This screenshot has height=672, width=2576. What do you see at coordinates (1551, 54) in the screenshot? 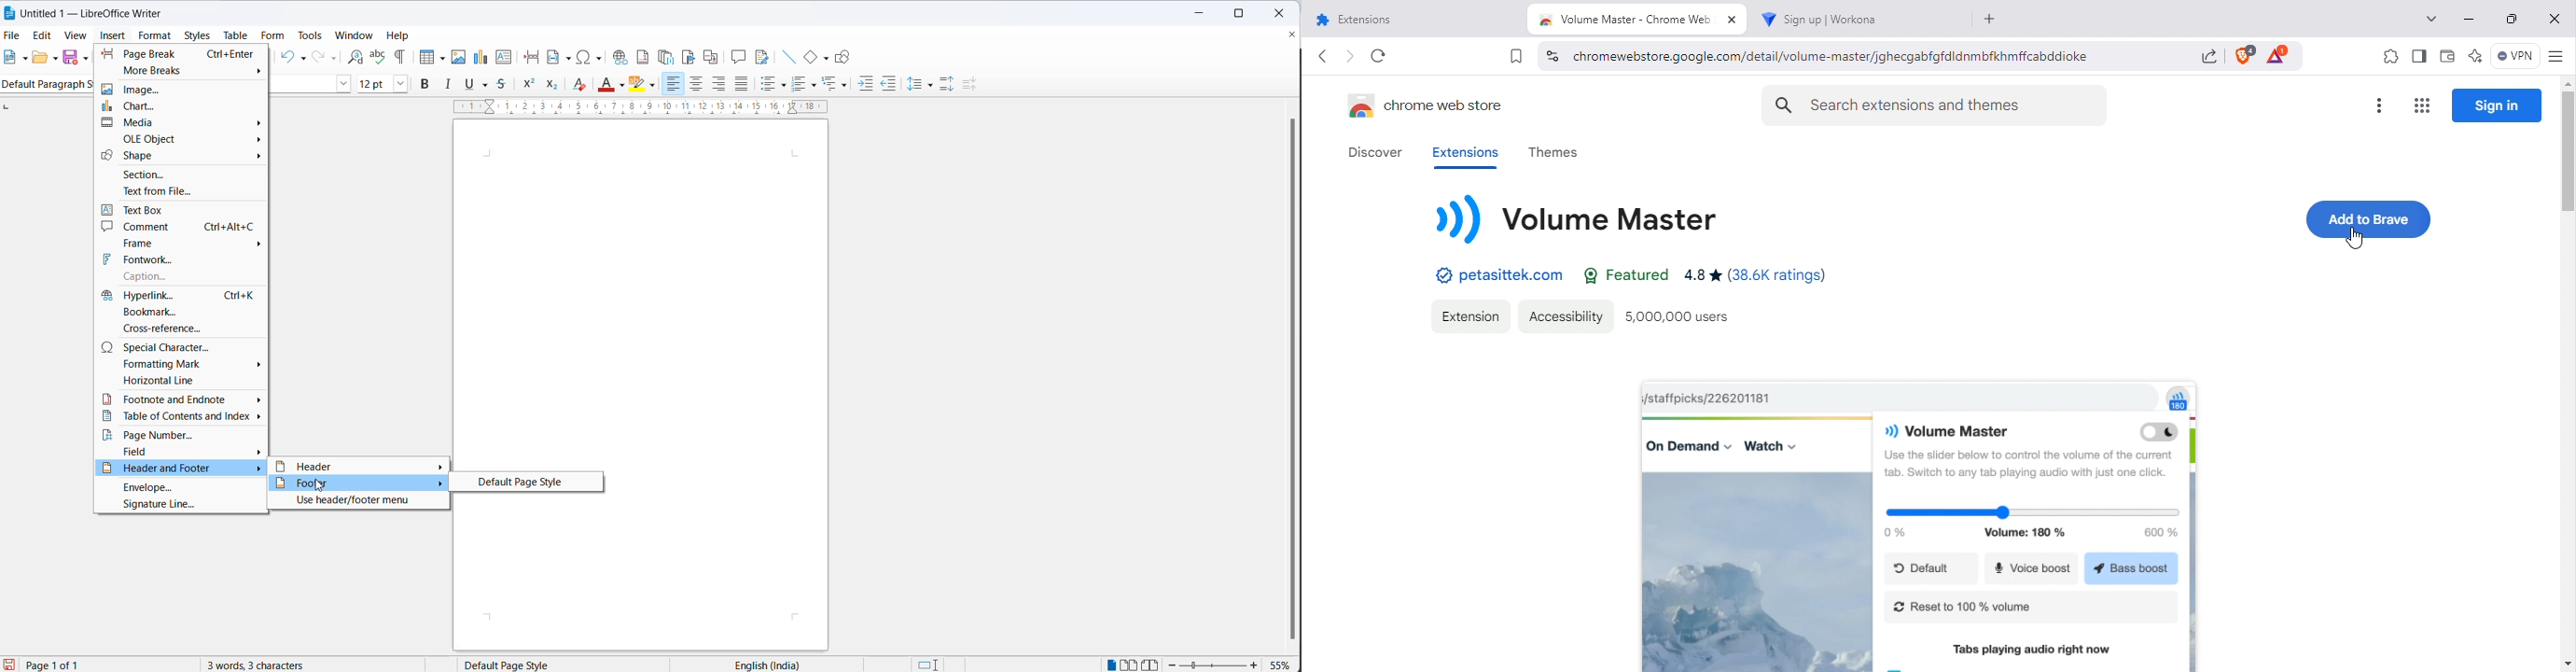
I see `View site information` at bounding box center [1551, 54].